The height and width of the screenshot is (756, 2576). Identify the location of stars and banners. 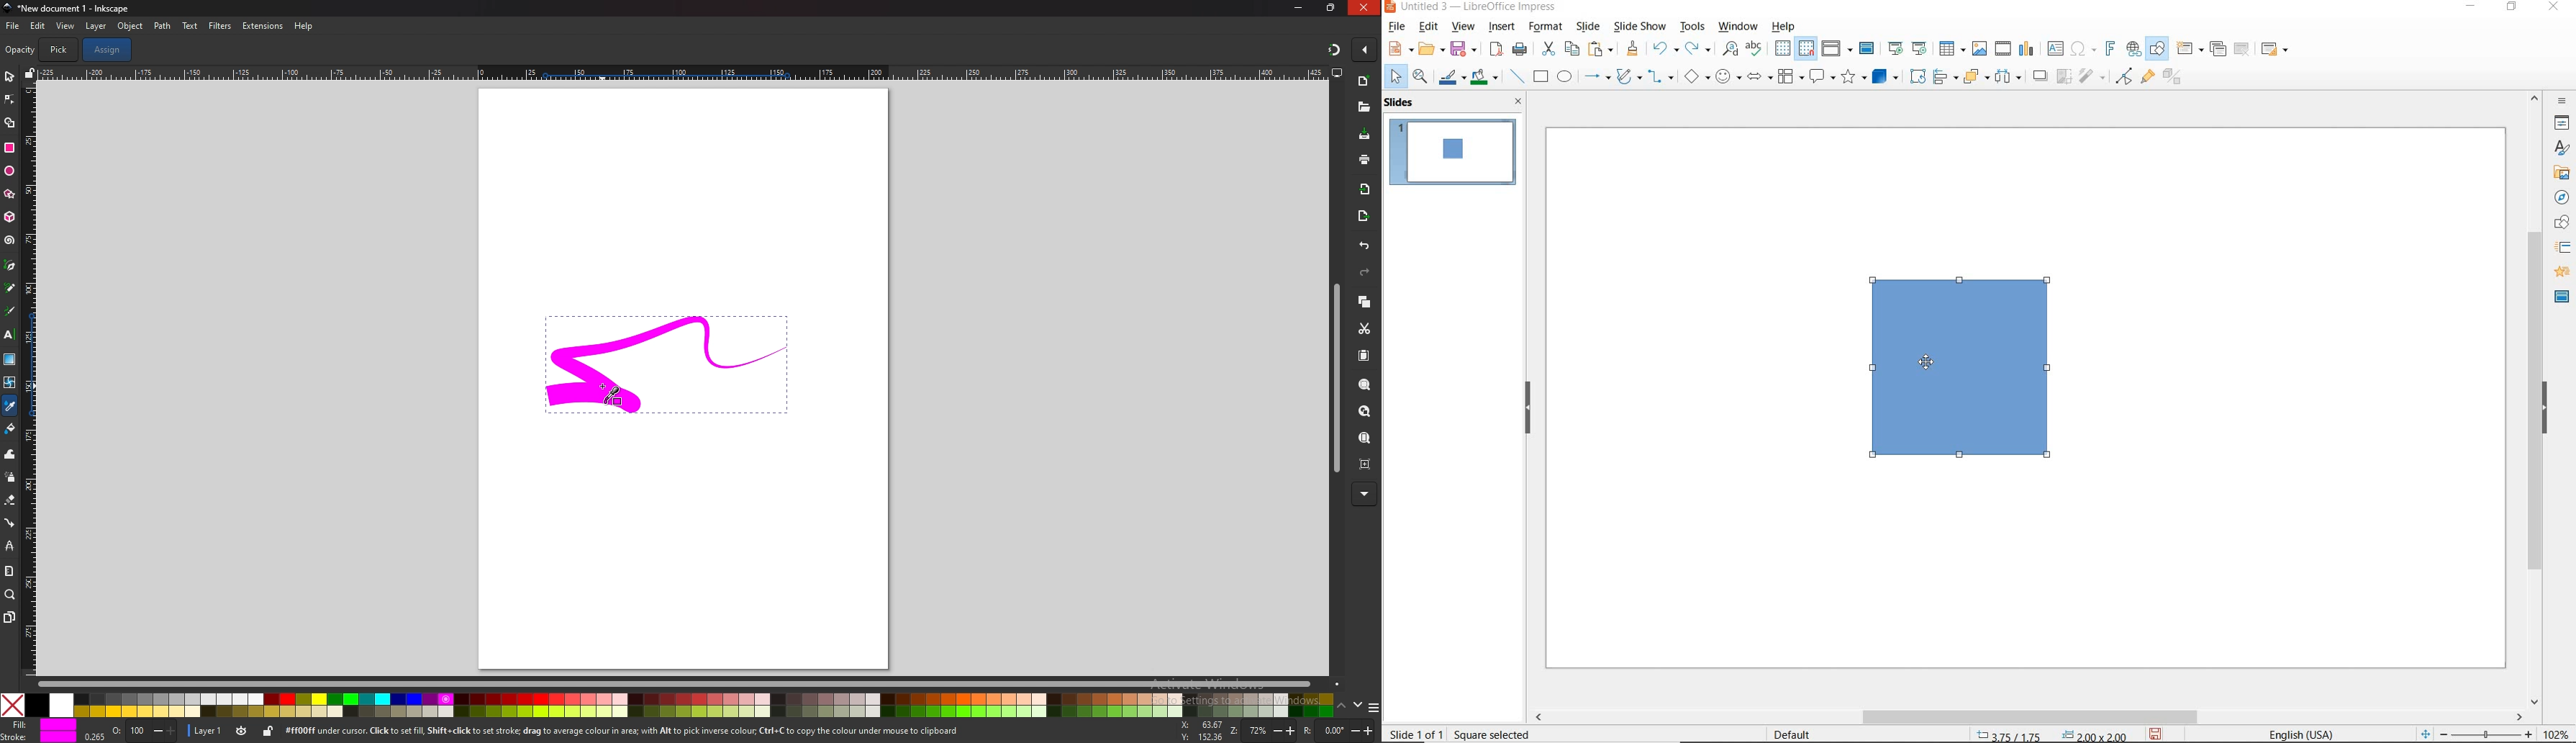
(1852, 78).